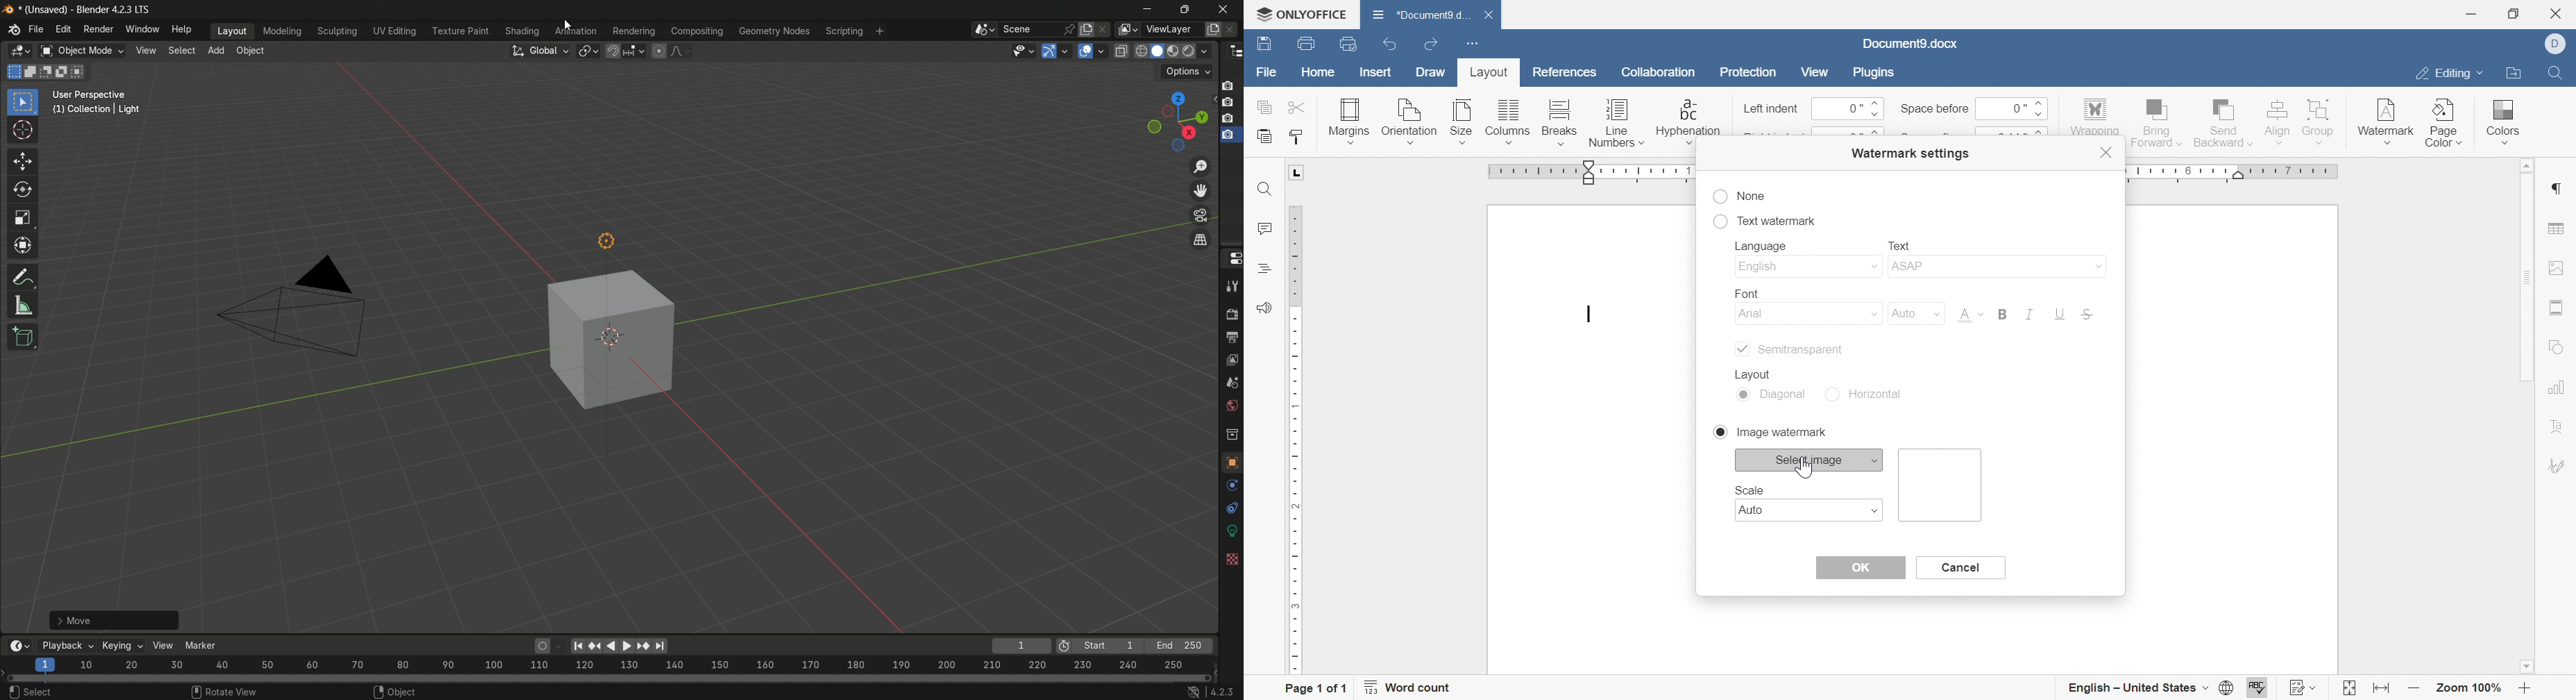  Describe the element at coordinates (1908, 152) in the screenshot. I see `watermark settings` at that location.